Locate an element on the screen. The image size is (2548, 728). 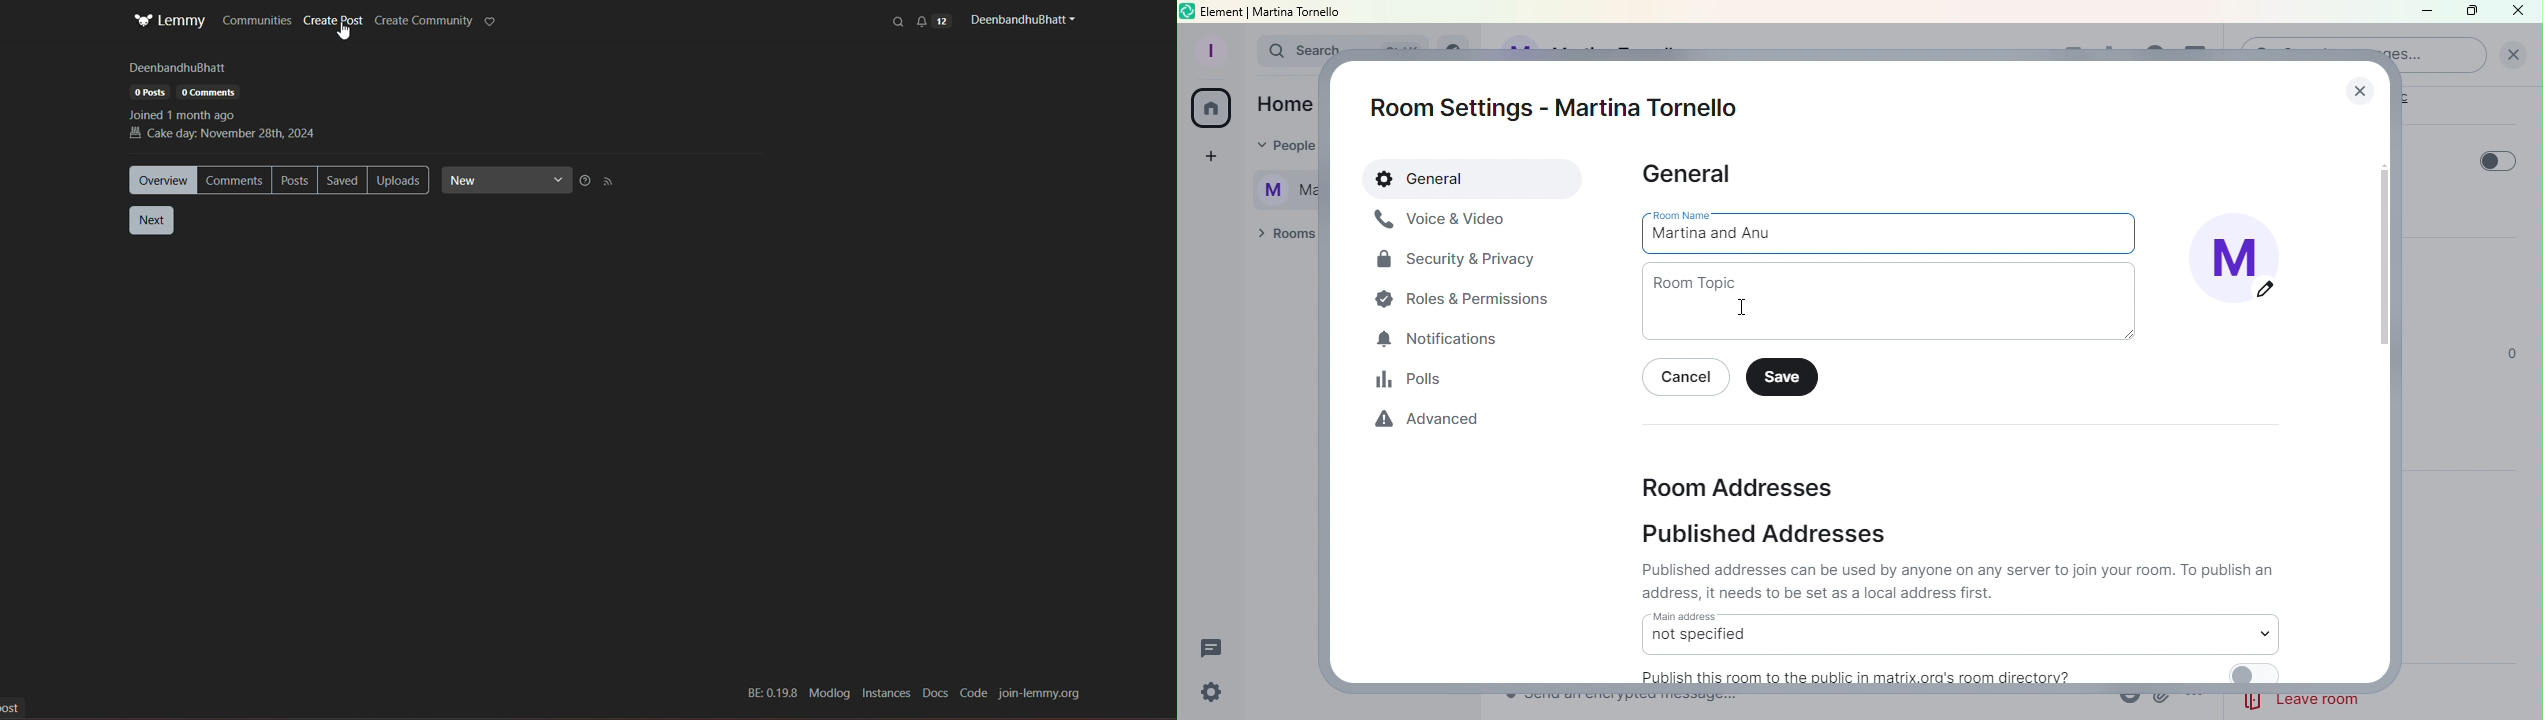
Uploads is located at coordinates (399, 180).